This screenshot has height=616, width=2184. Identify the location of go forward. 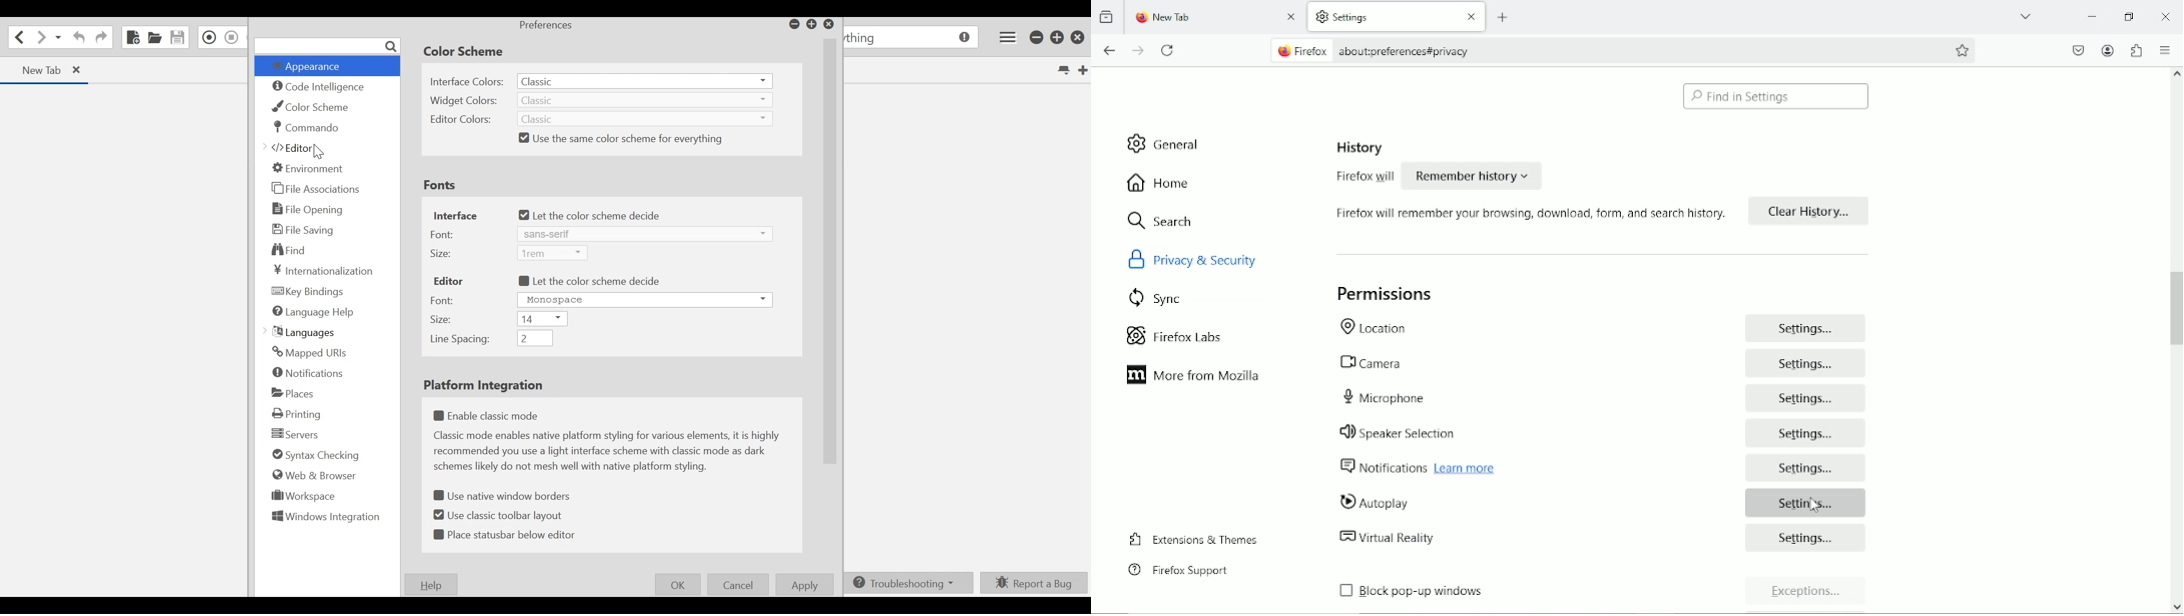
(1139, 51).